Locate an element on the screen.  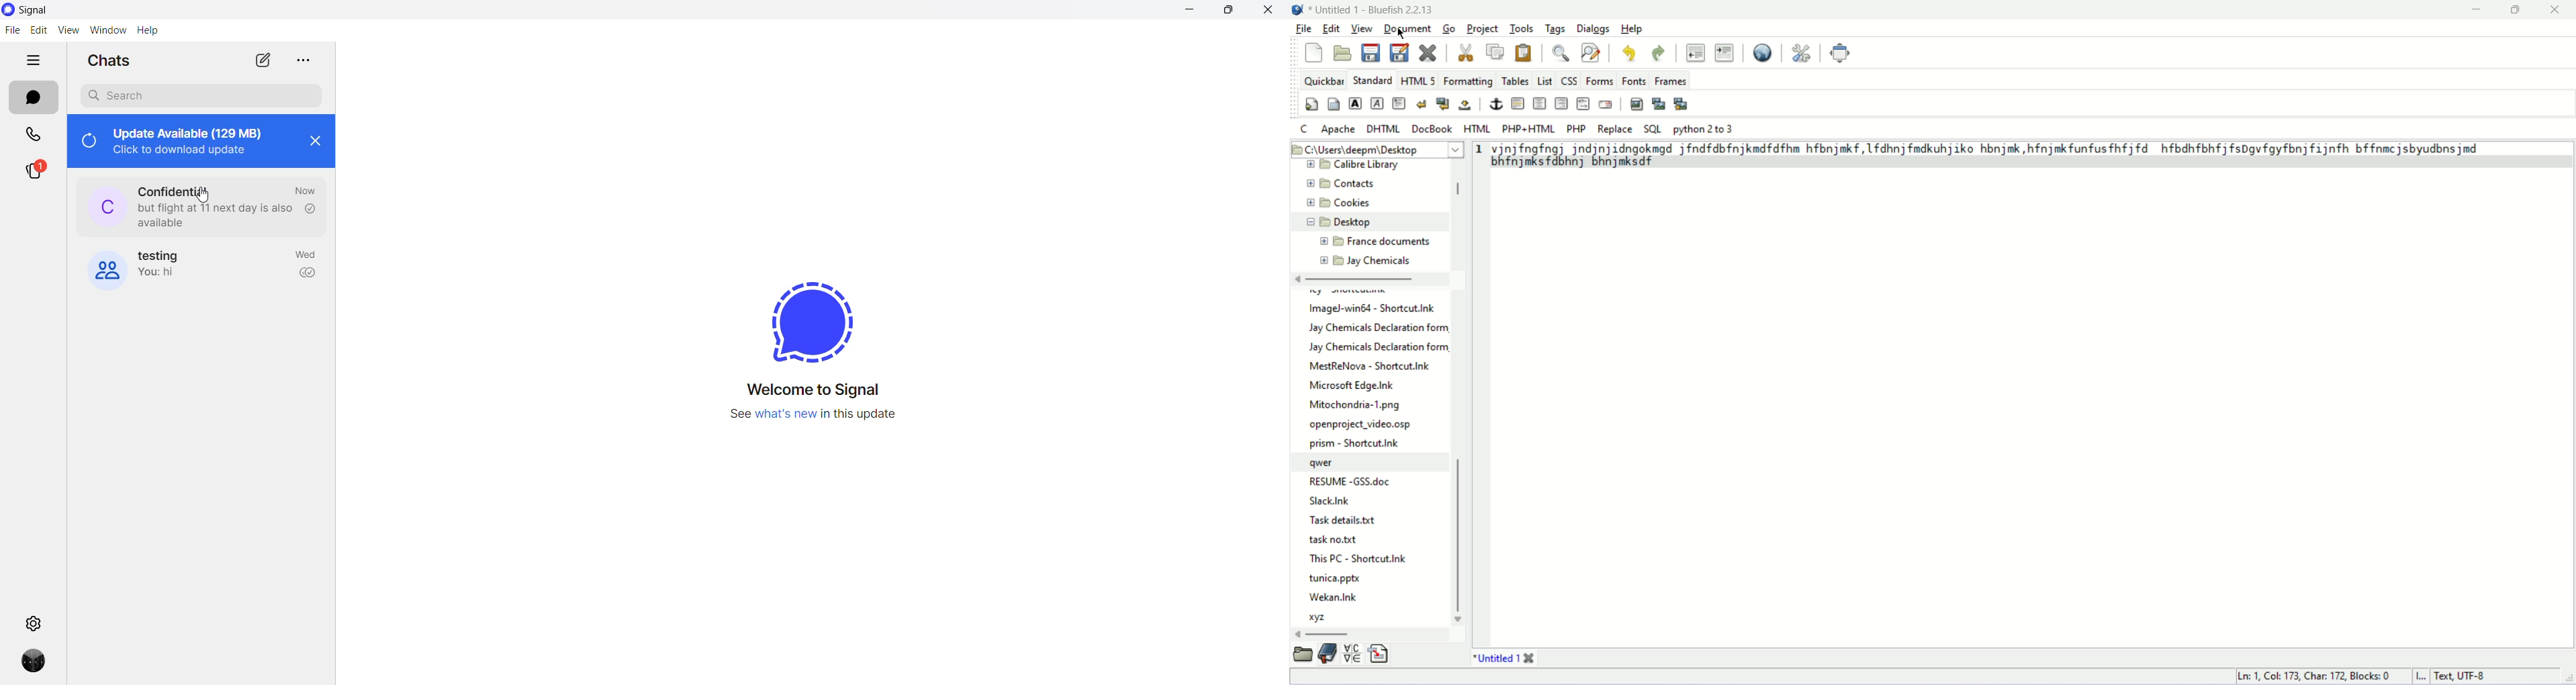
close is located at coordinates (1269, 11).